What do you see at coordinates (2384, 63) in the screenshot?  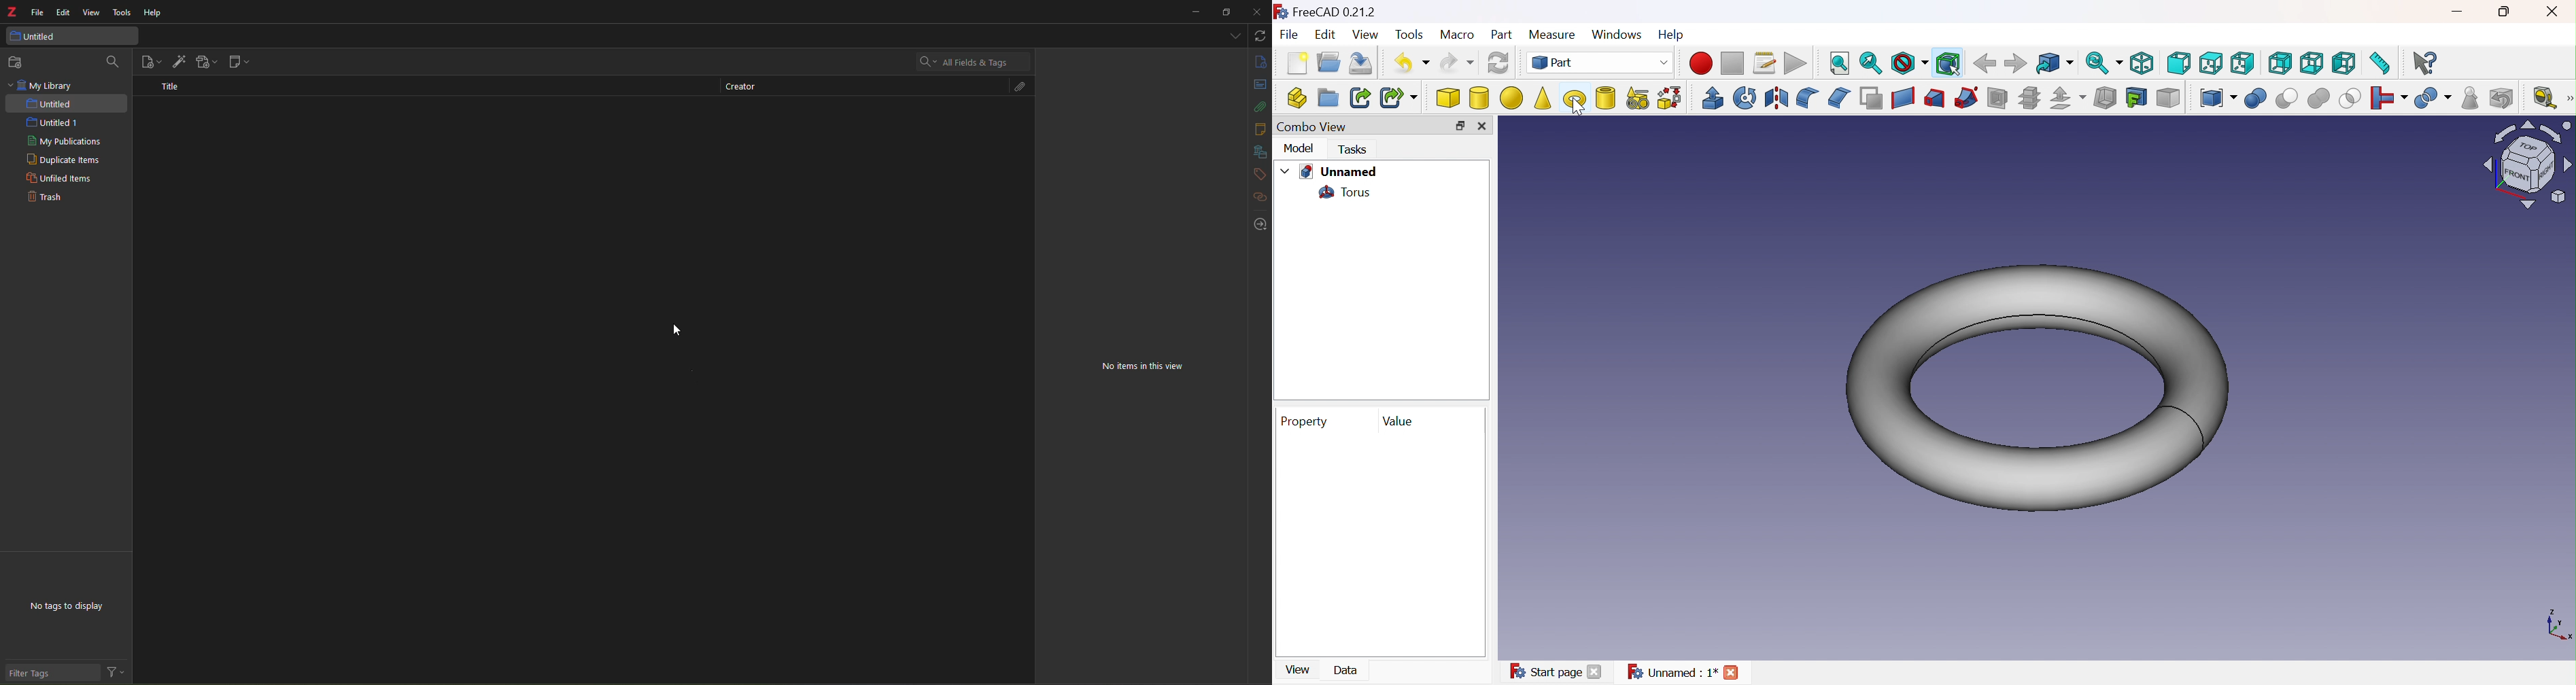 I see `Measure distance` at bounding box center [2384, 63].